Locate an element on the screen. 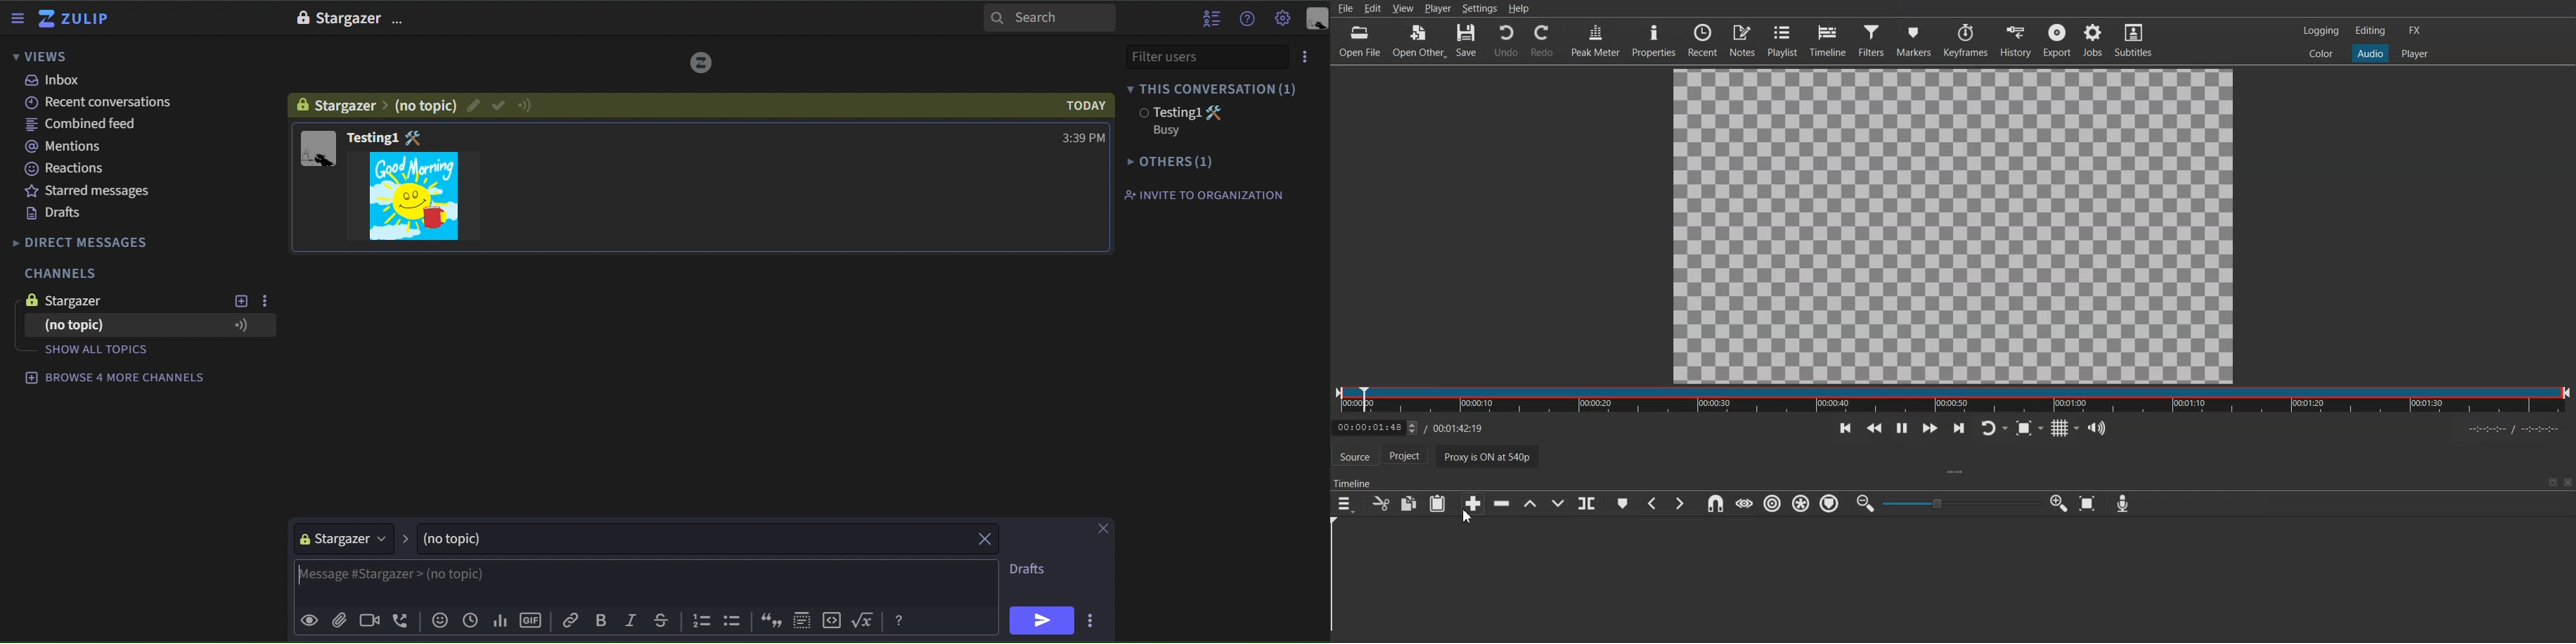 This screenshot has height=644, width=2576. Invite to organization is located at coordinates (1210, 196).